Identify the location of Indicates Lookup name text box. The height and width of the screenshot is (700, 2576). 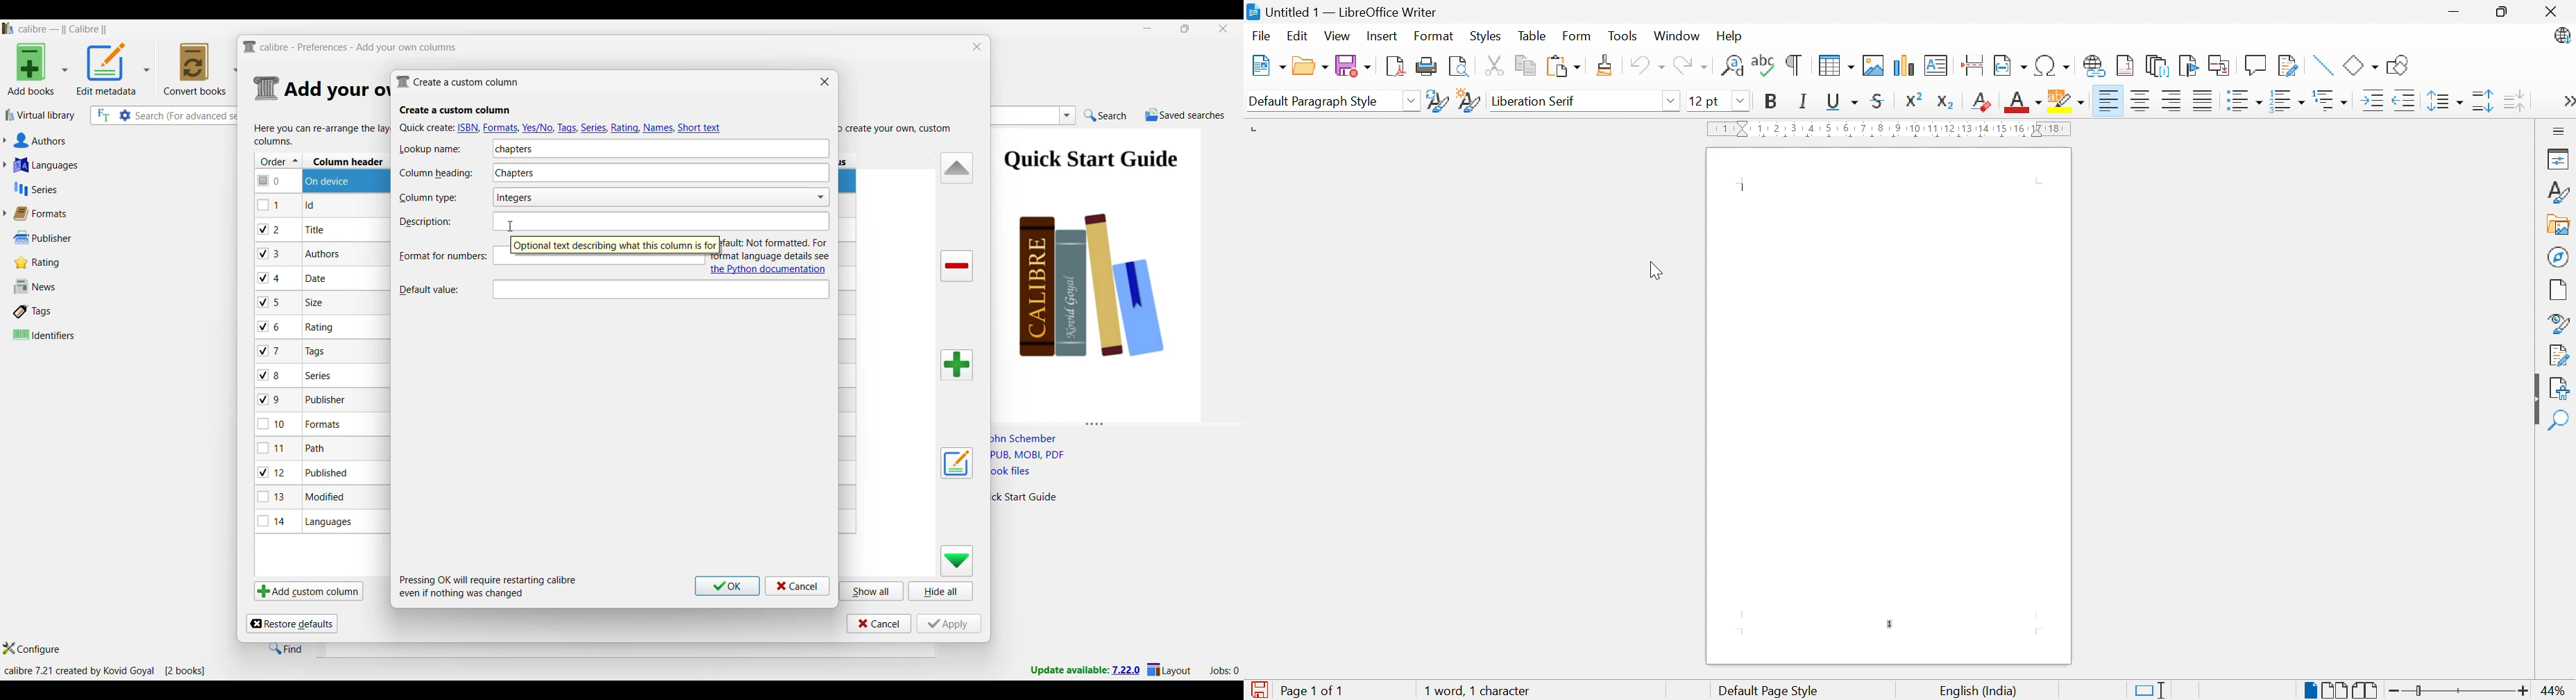
(435, 149).